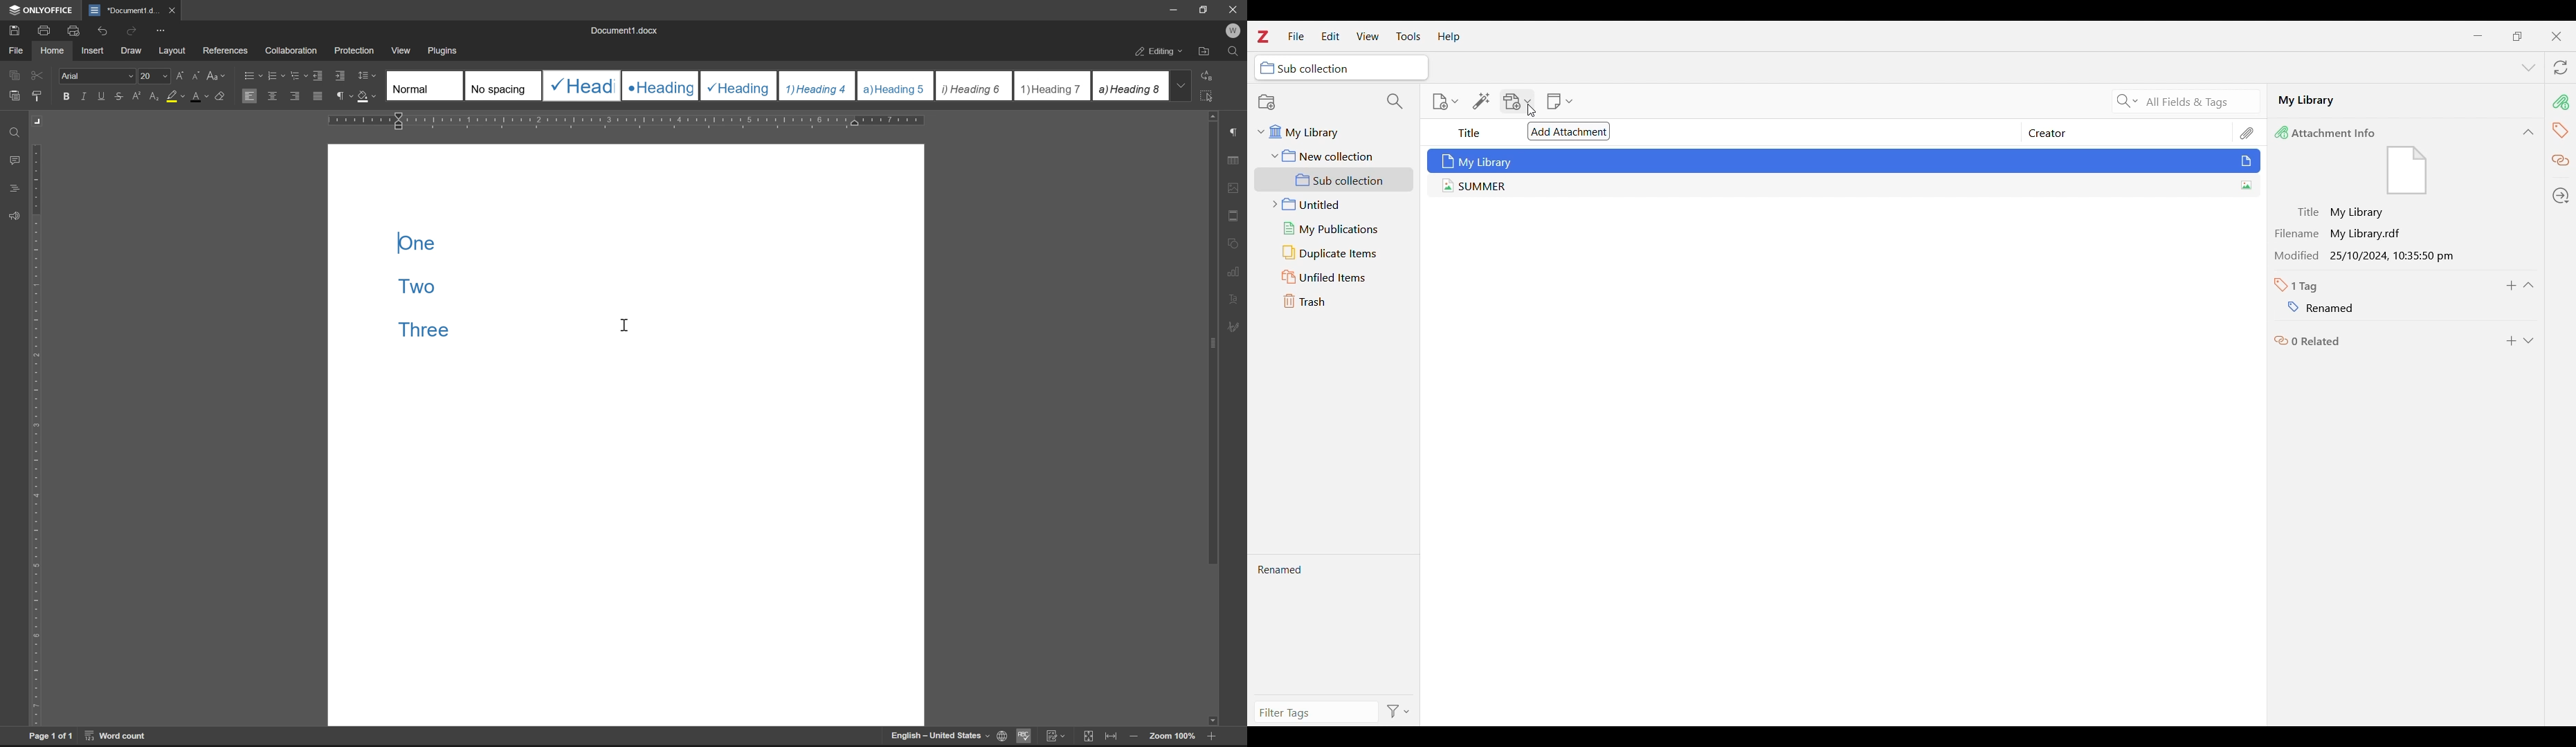 This screenshot has width=2576, height=756. Describe the element at coordinates (1338, 277) in the screenshot. I see `Unfiled items folder` at that location.